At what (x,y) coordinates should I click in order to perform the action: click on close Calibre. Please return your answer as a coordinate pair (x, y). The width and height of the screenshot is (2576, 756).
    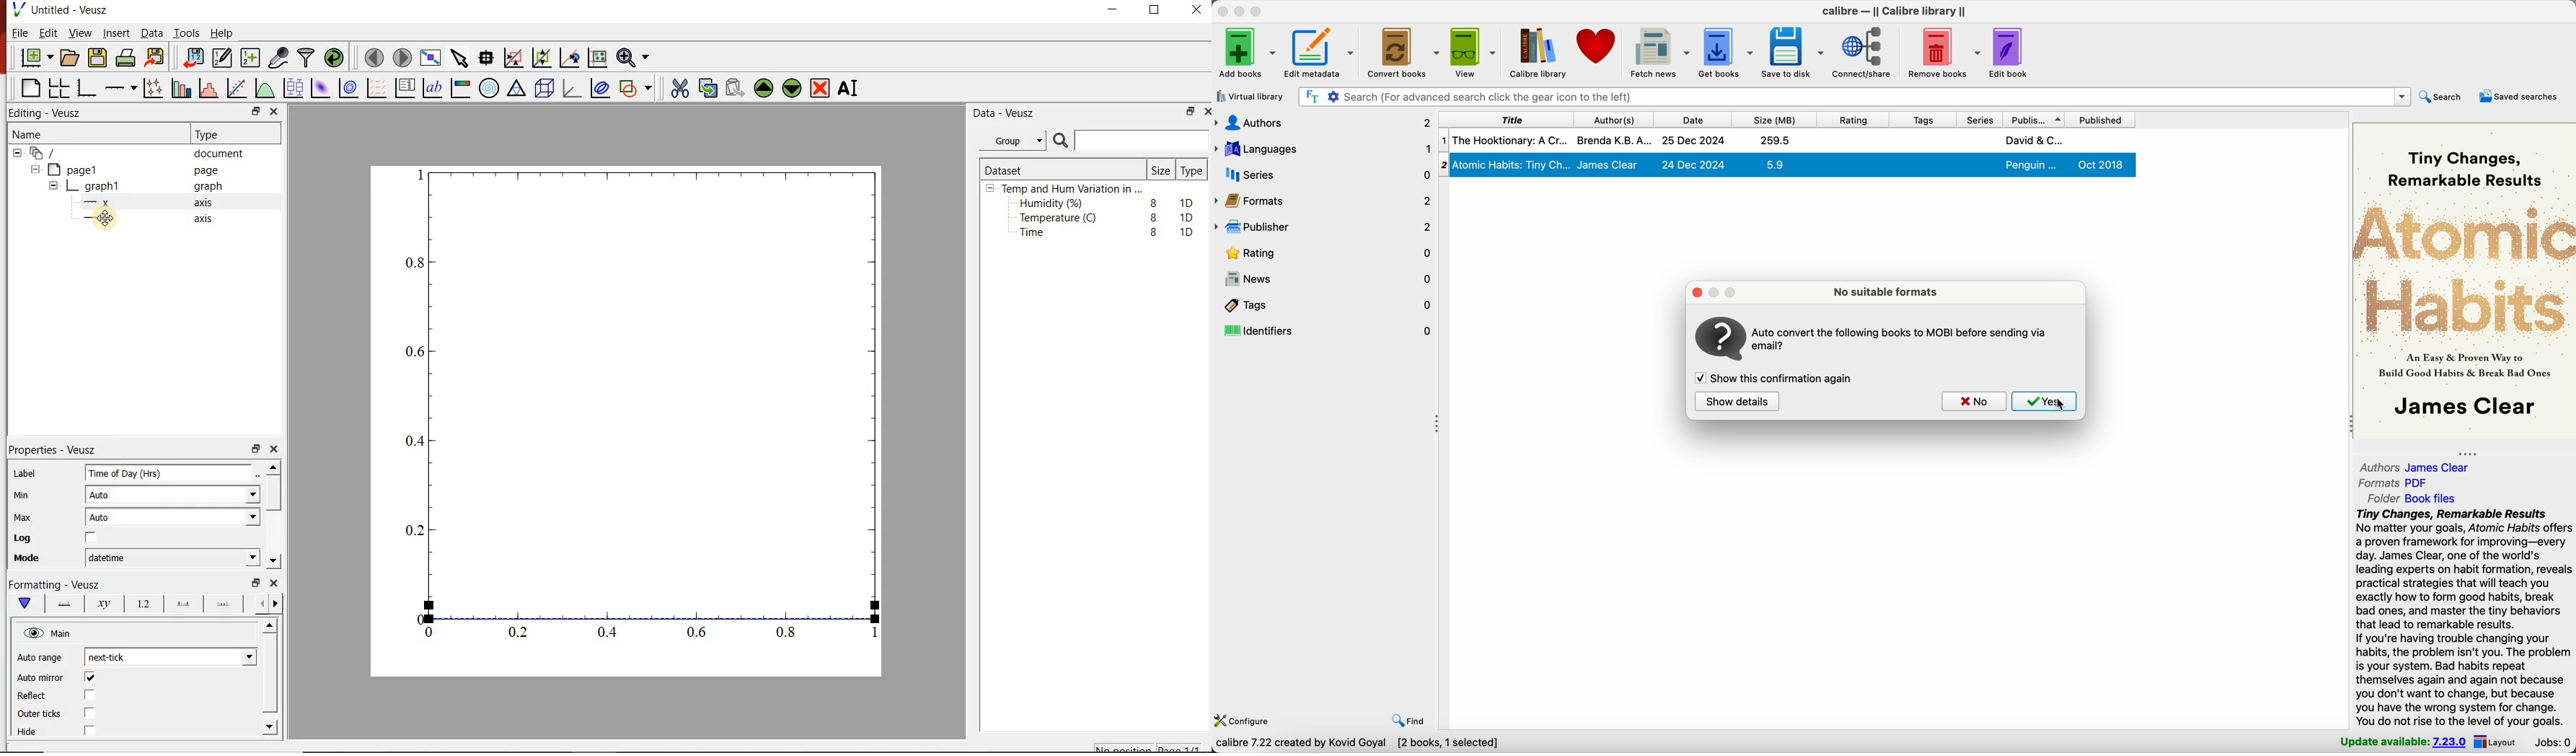
    Looking at the image, I should click on (1221, 10).